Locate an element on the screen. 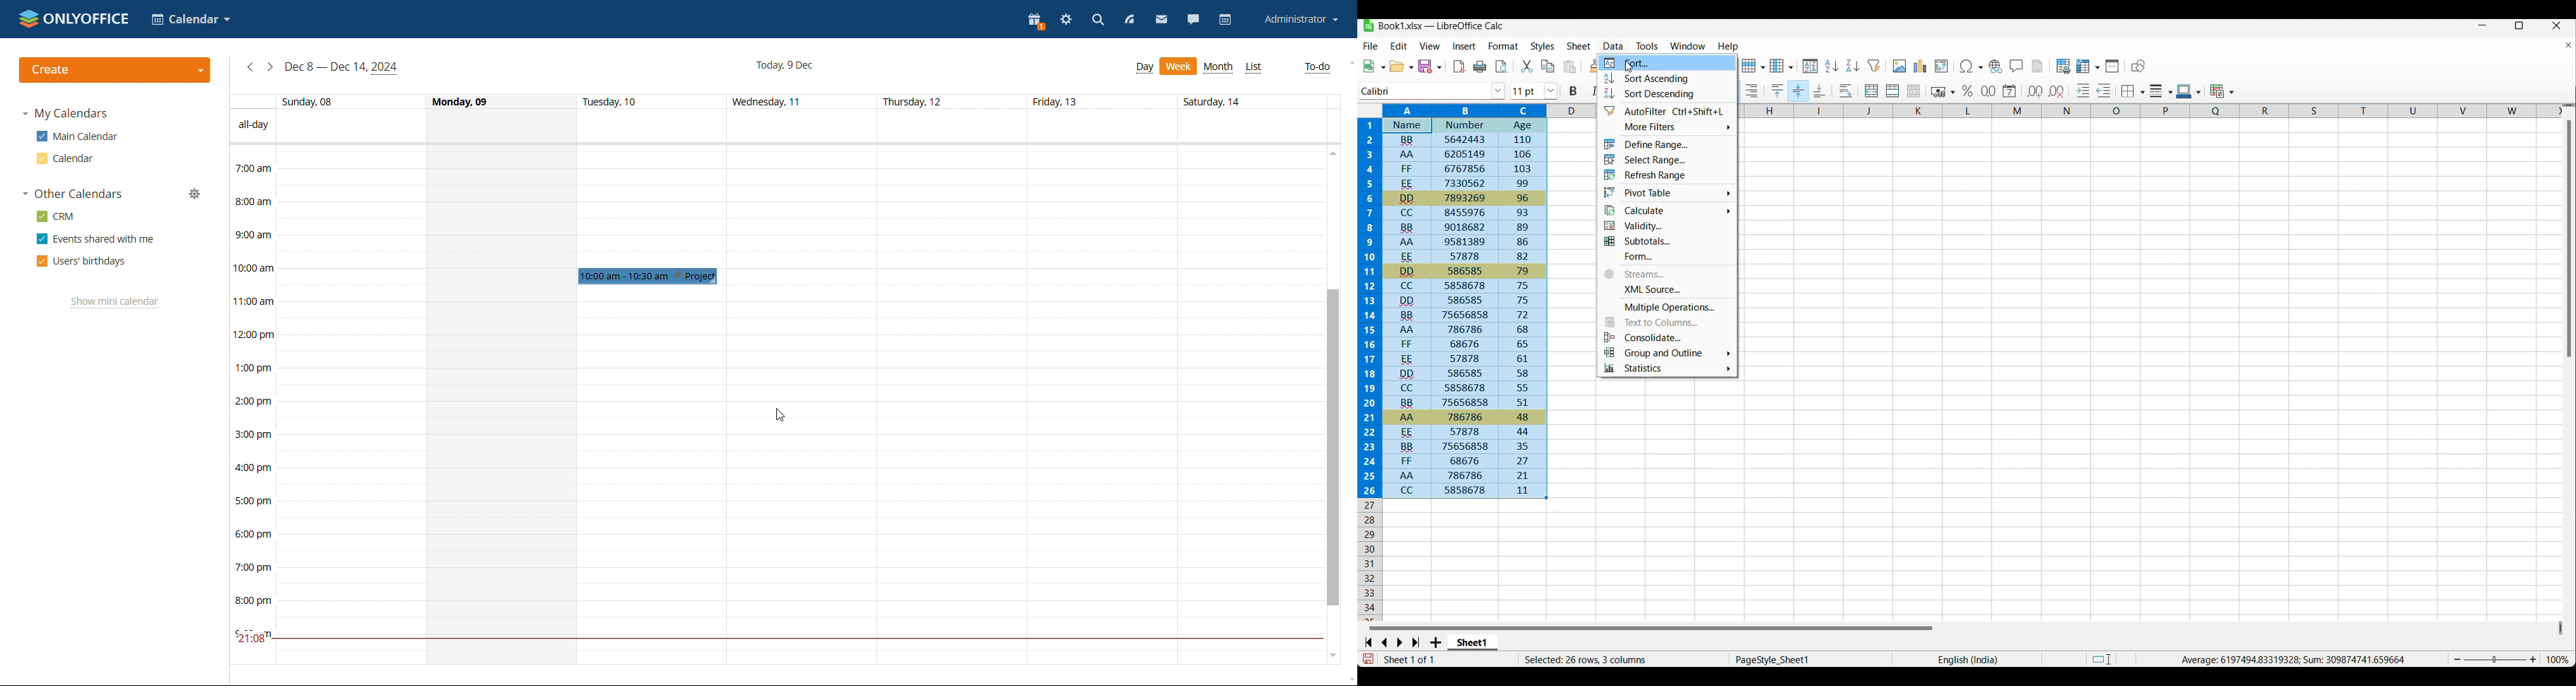 Image resolution: width=2576 pixels, height=700 pixels. scroll up is located at coordinates (1349, 63).